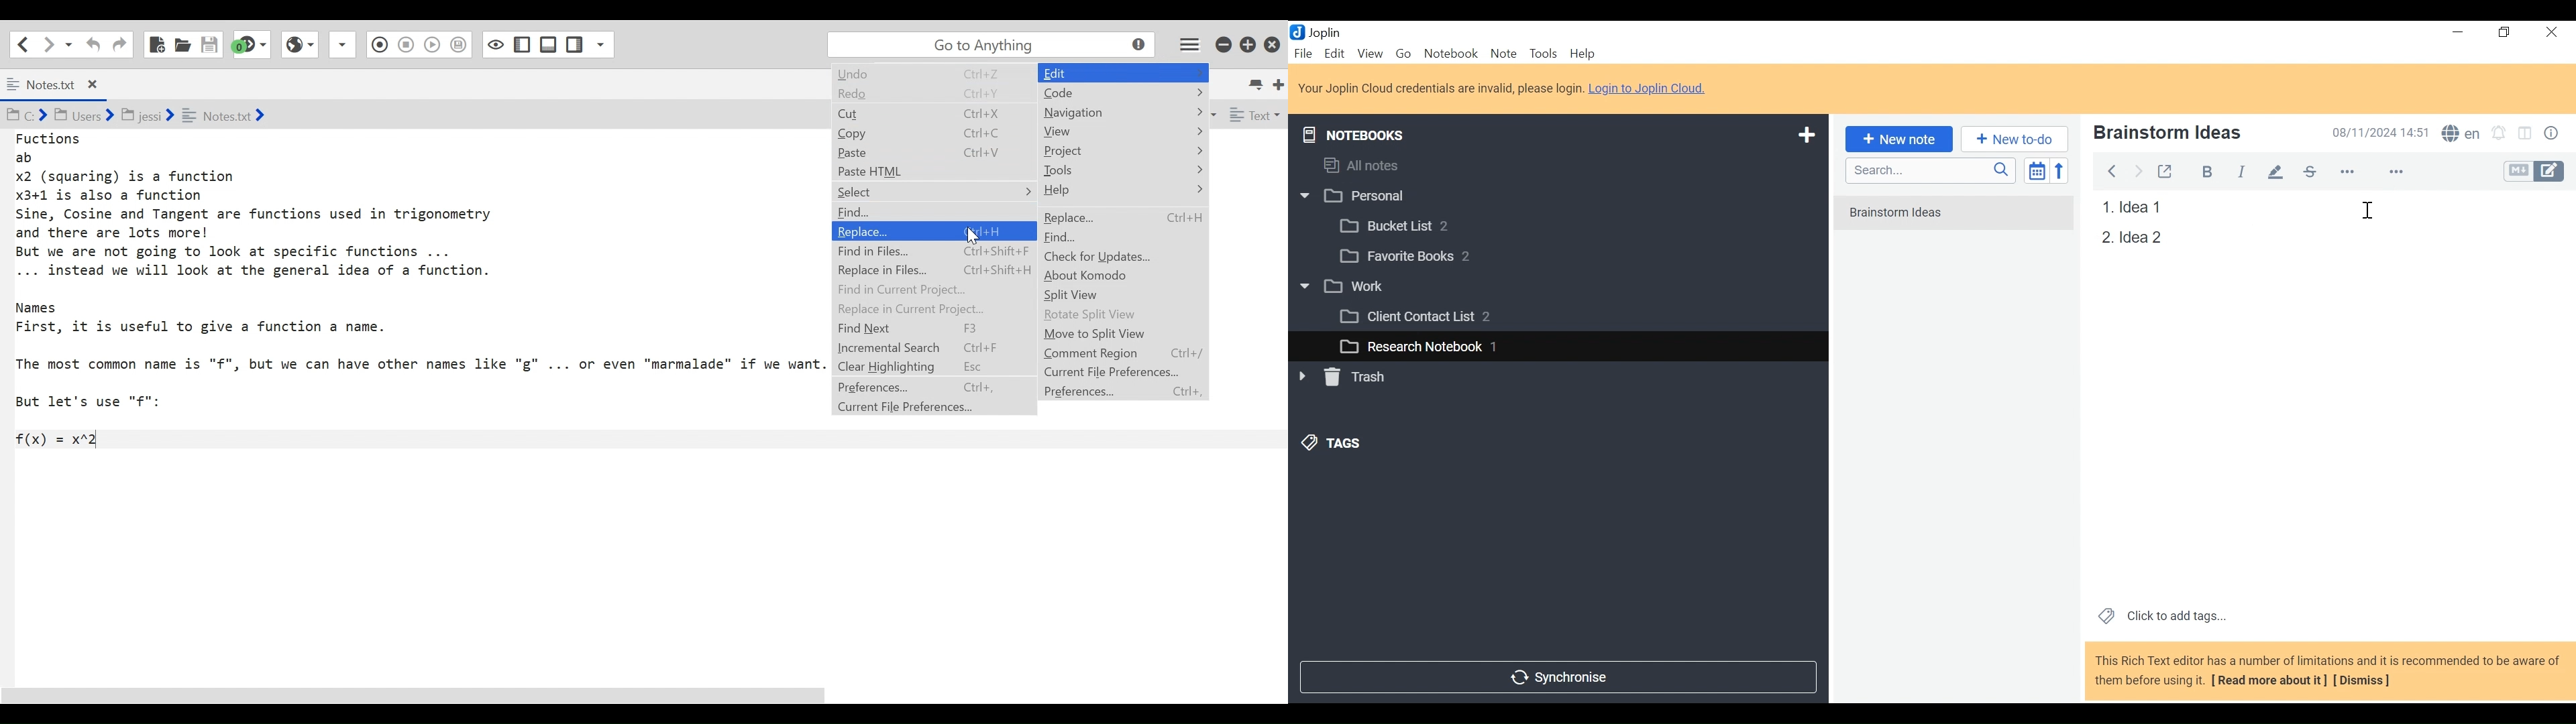 This screenshot has width=2576, height=728. I want to click on [3 Bucket List 2, so click(1420, 225).